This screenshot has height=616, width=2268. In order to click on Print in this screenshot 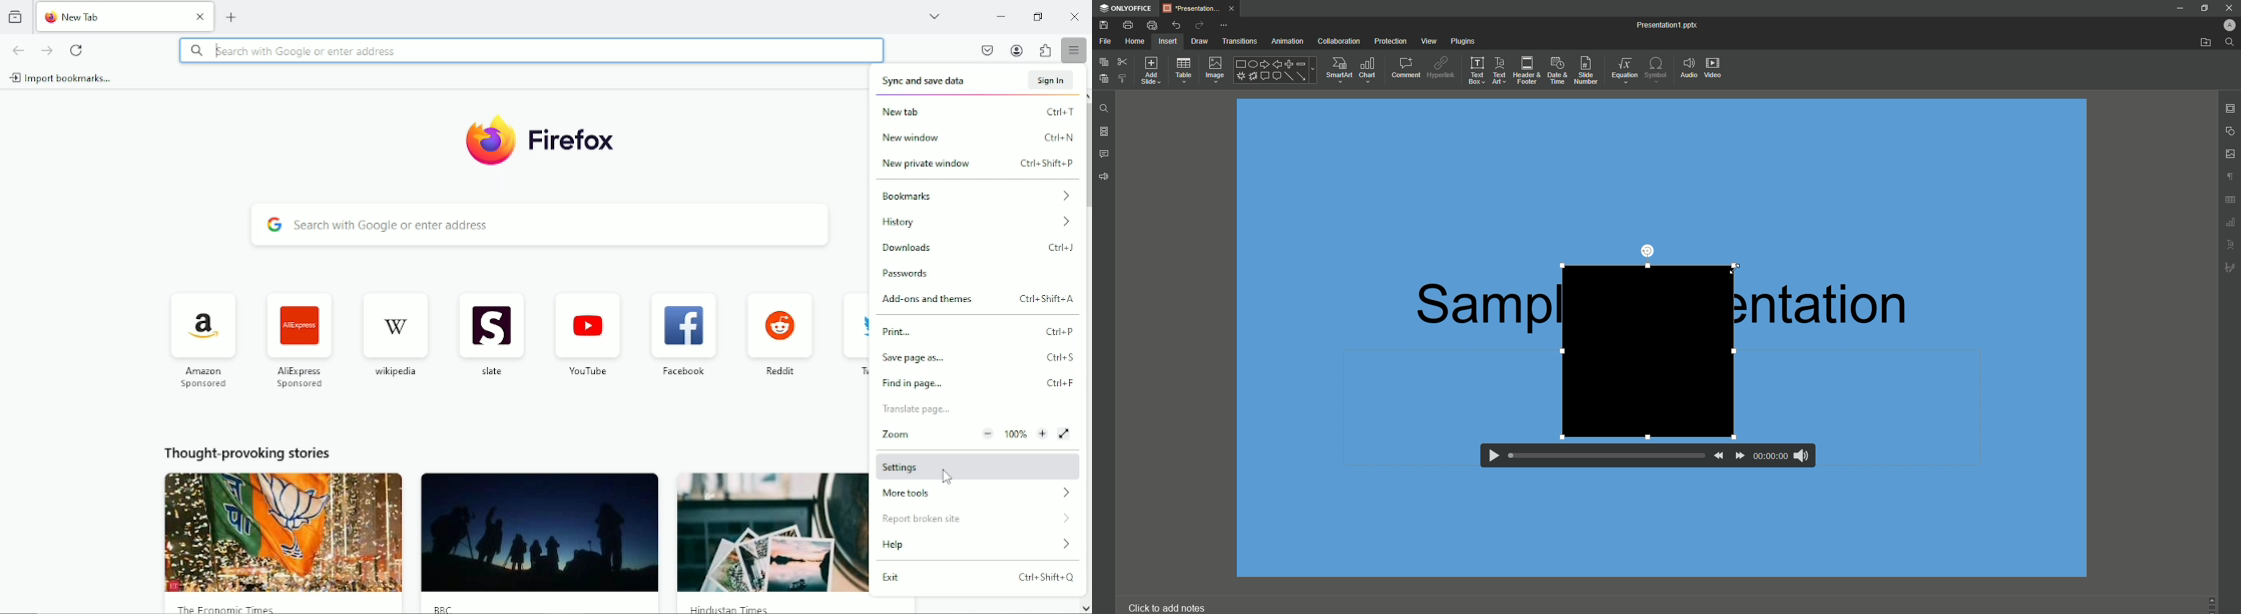, I will do `click(1127, 25)`.